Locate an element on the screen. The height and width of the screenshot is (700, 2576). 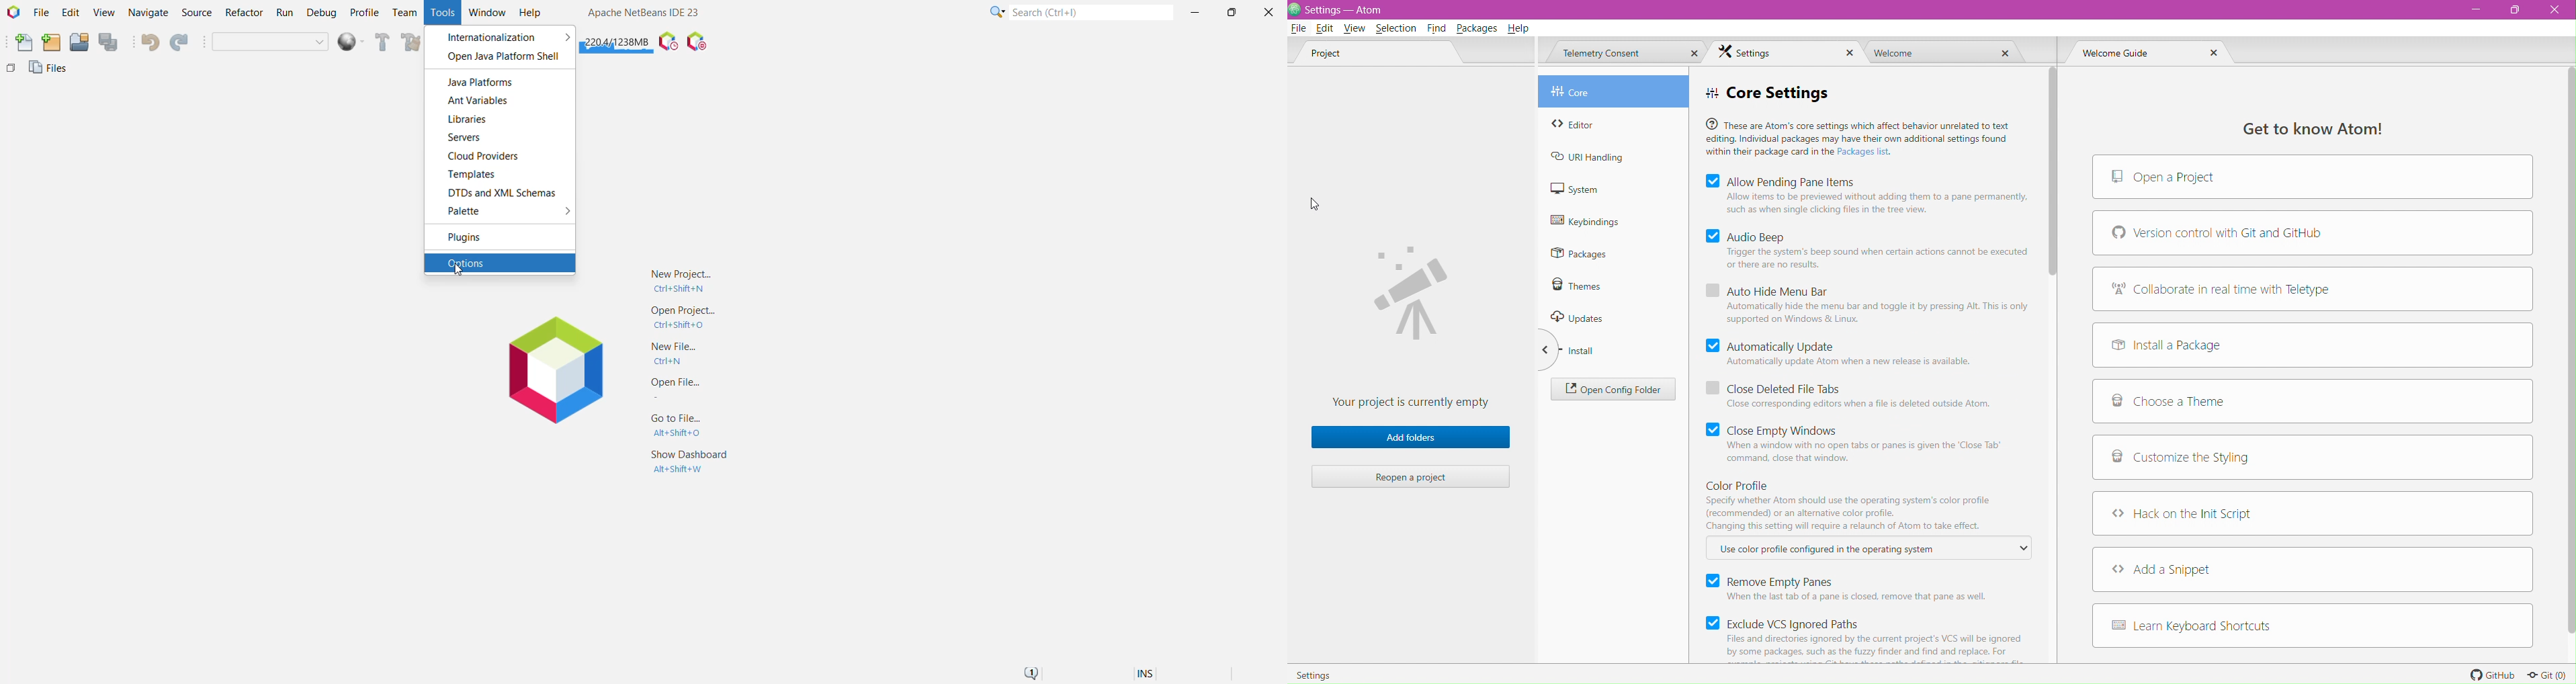
Close is located at coordinates (1694, 53).